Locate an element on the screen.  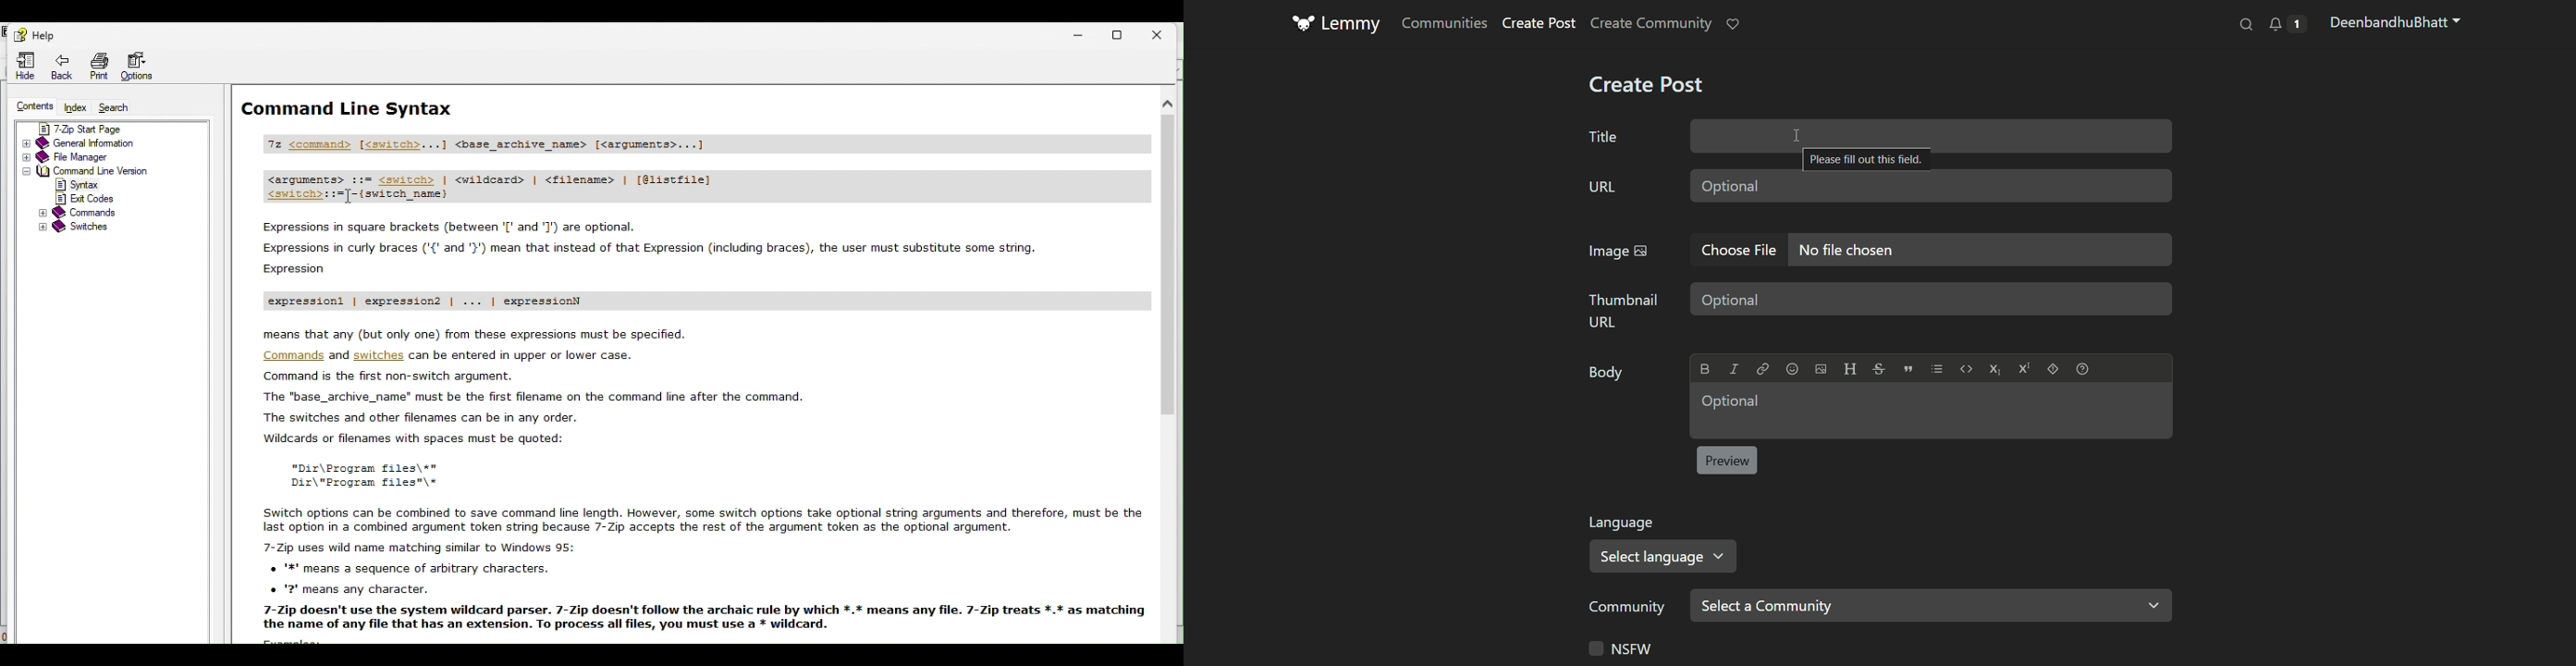
help is located at coordinates (35, 35).